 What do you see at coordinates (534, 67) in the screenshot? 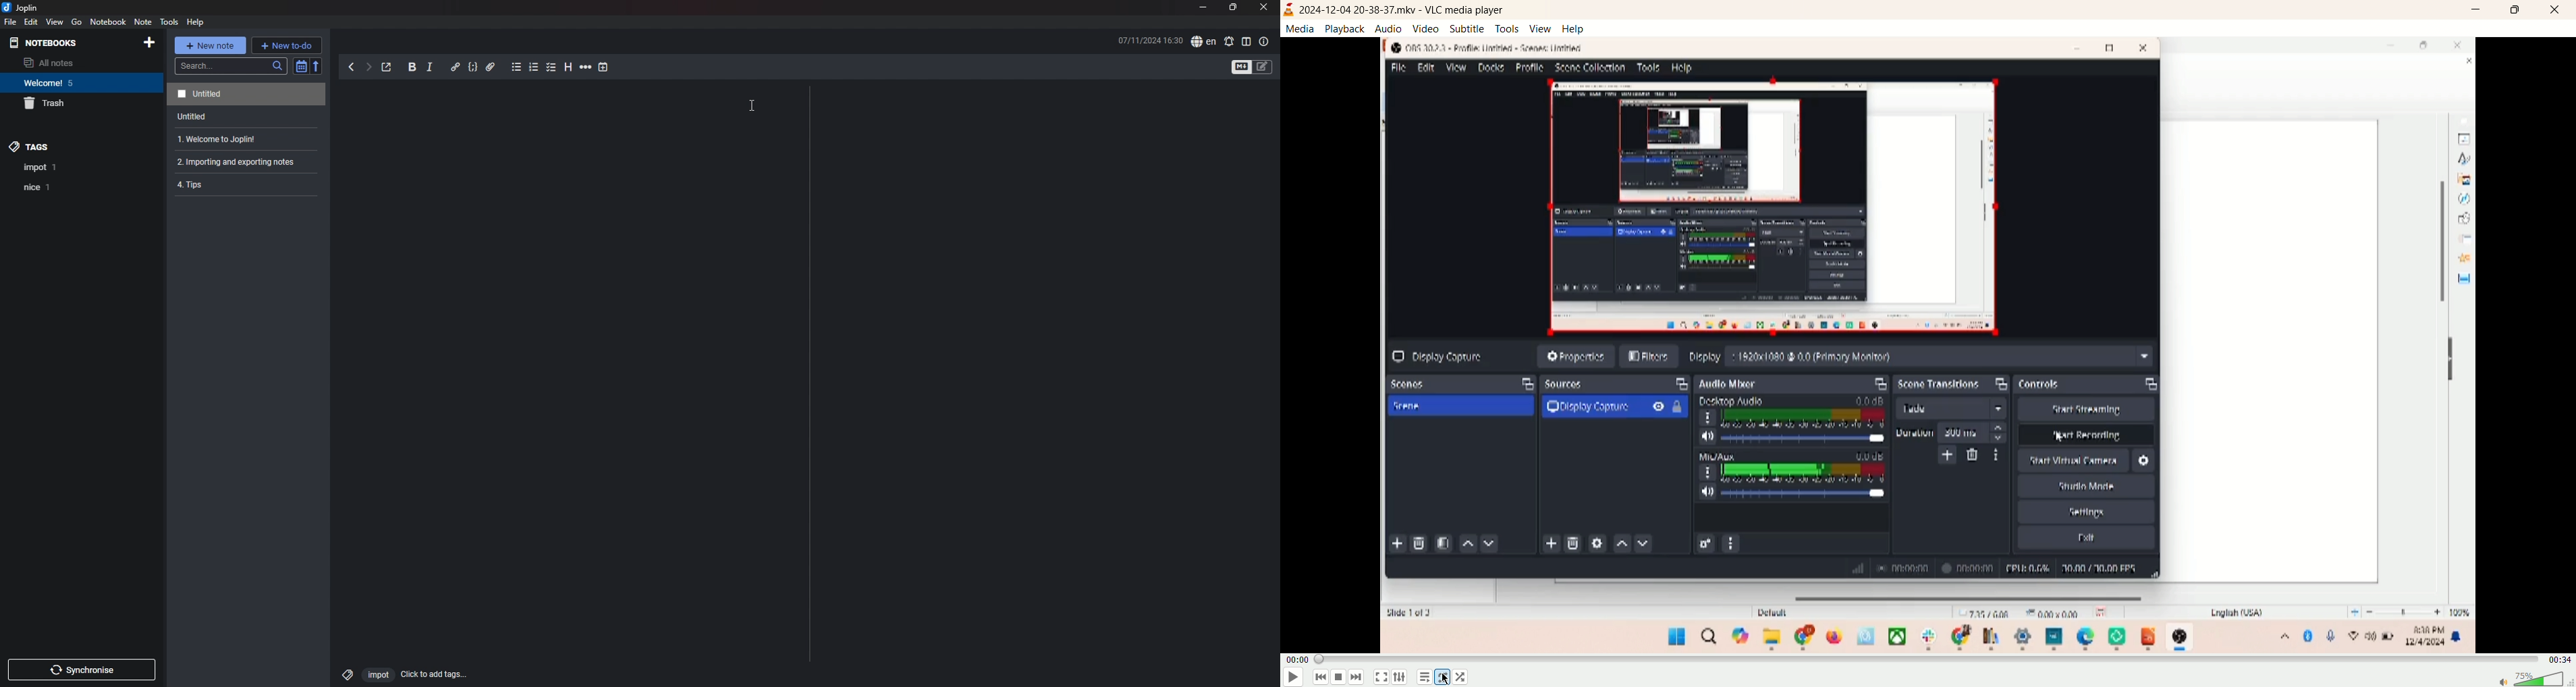
I see `numbered list` at bounding box center [534, 67].